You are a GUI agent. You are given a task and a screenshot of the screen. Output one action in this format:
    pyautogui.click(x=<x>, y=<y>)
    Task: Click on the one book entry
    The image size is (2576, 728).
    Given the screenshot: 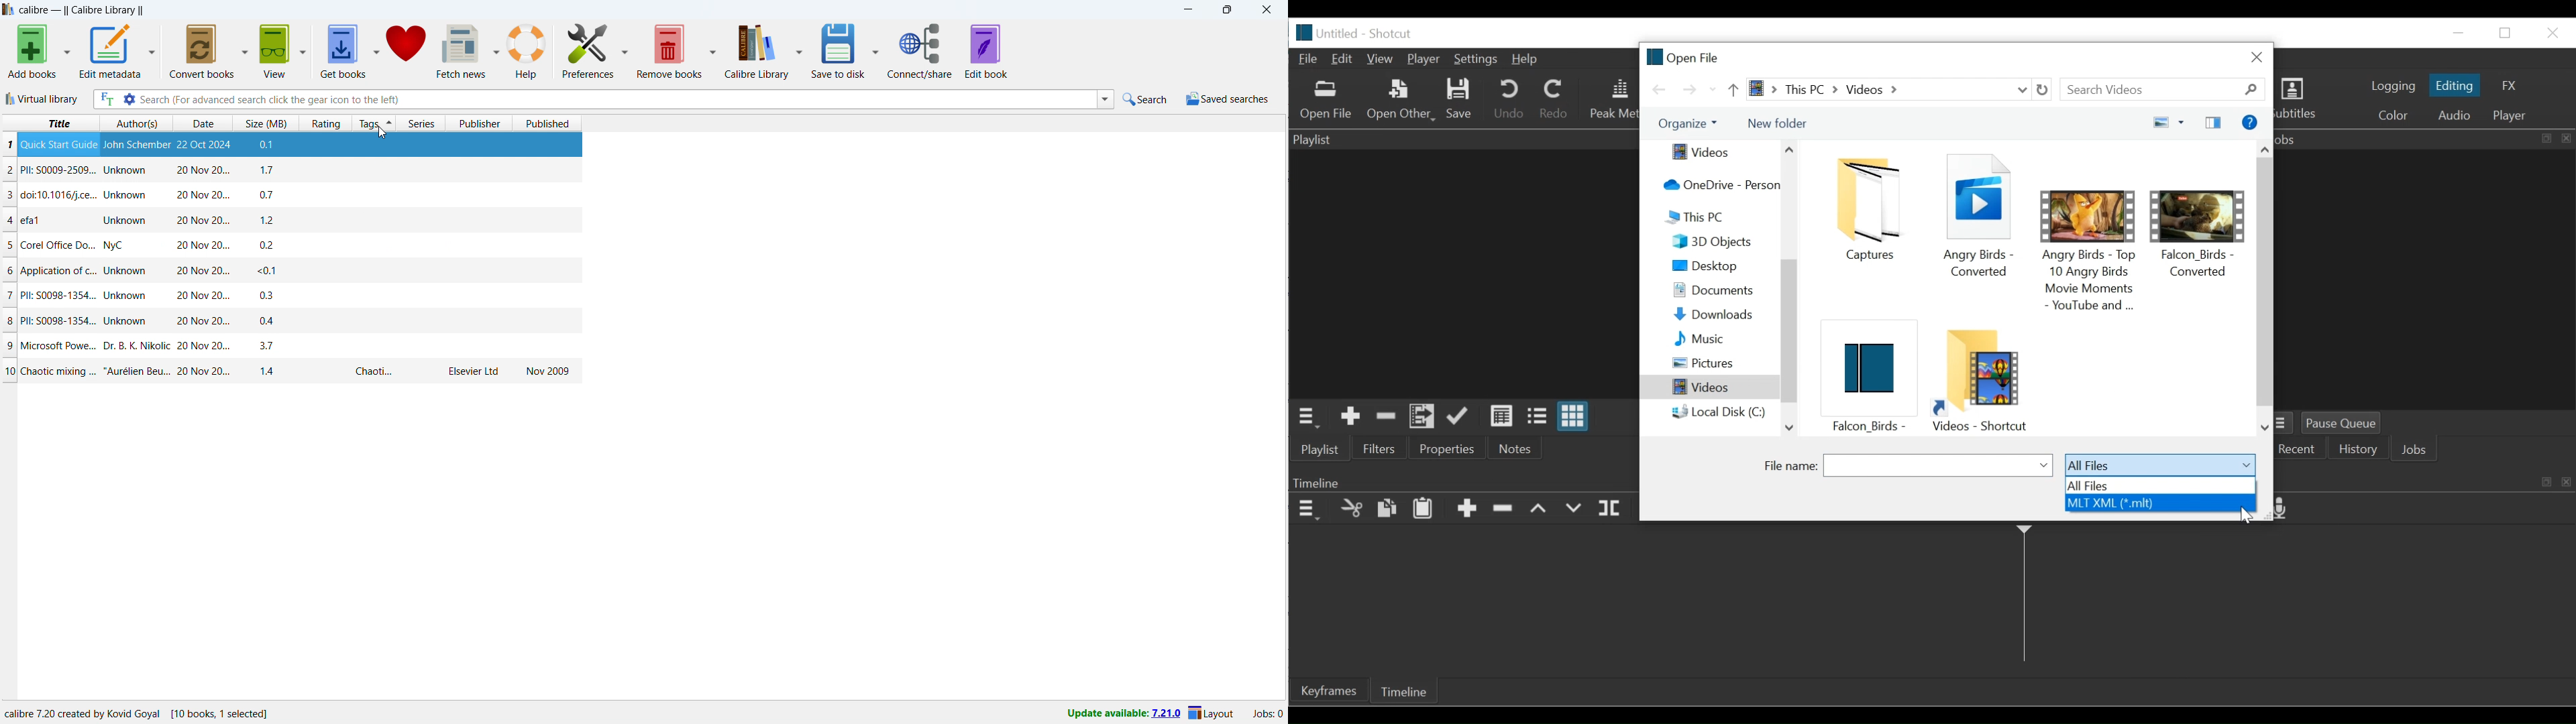 What is the action you would take?
    pyautogui.click(x=290, y=296)
    